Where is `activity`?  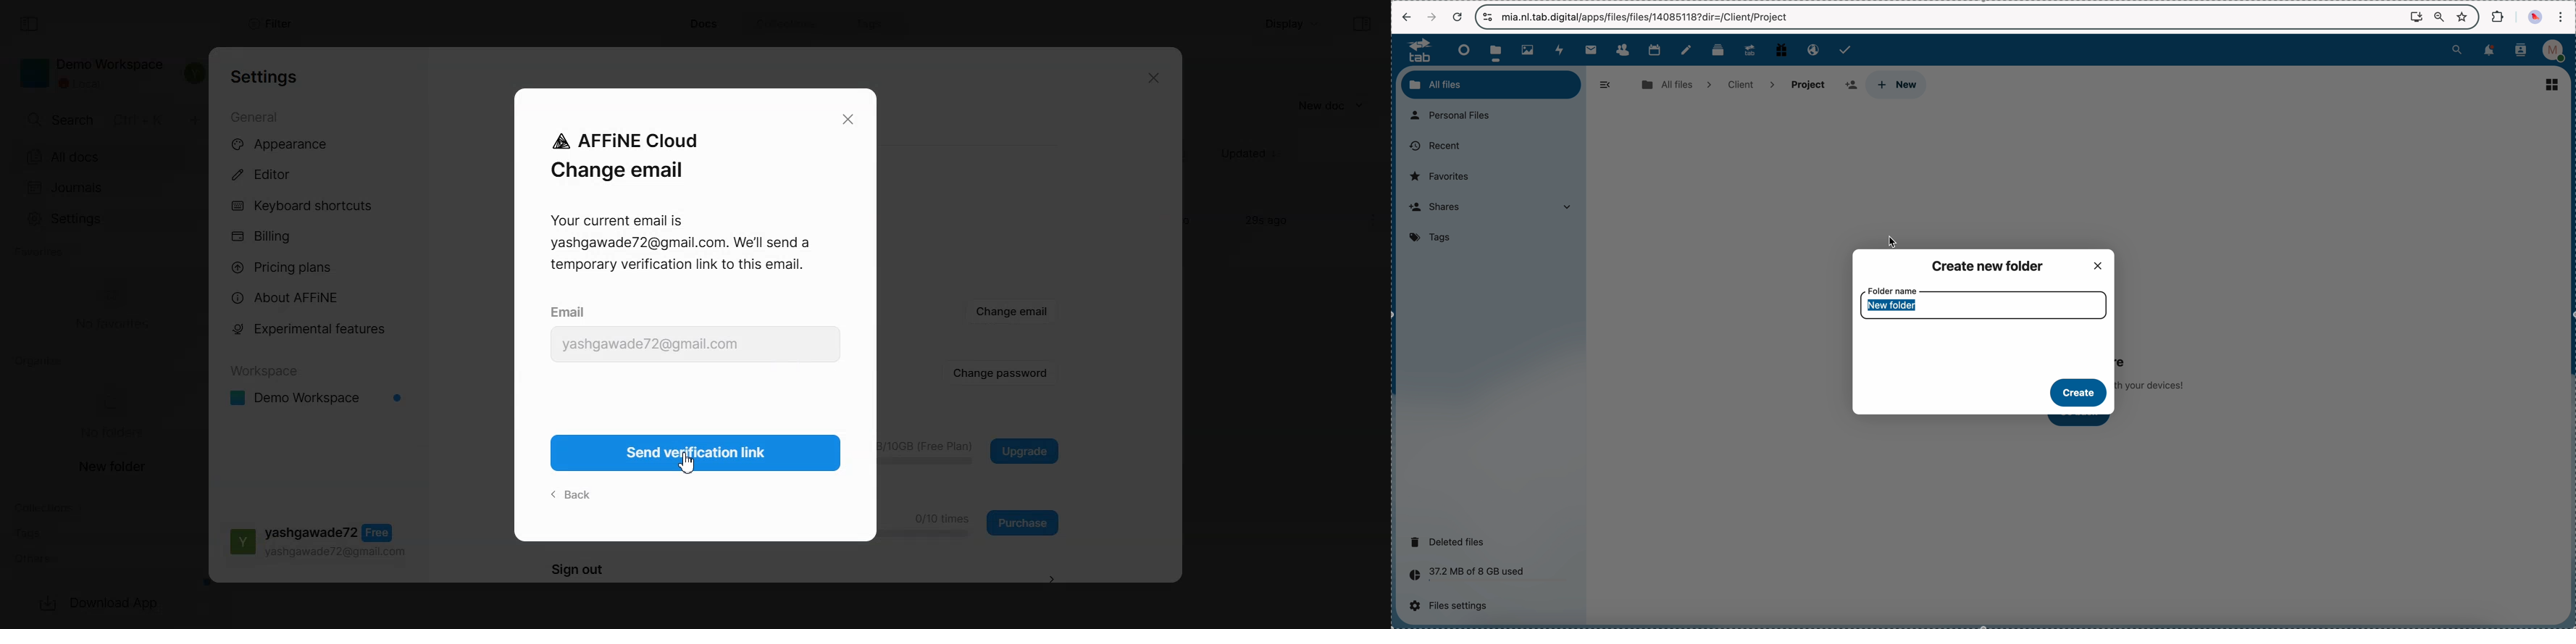 activity is located at coordinates (1561, 49).